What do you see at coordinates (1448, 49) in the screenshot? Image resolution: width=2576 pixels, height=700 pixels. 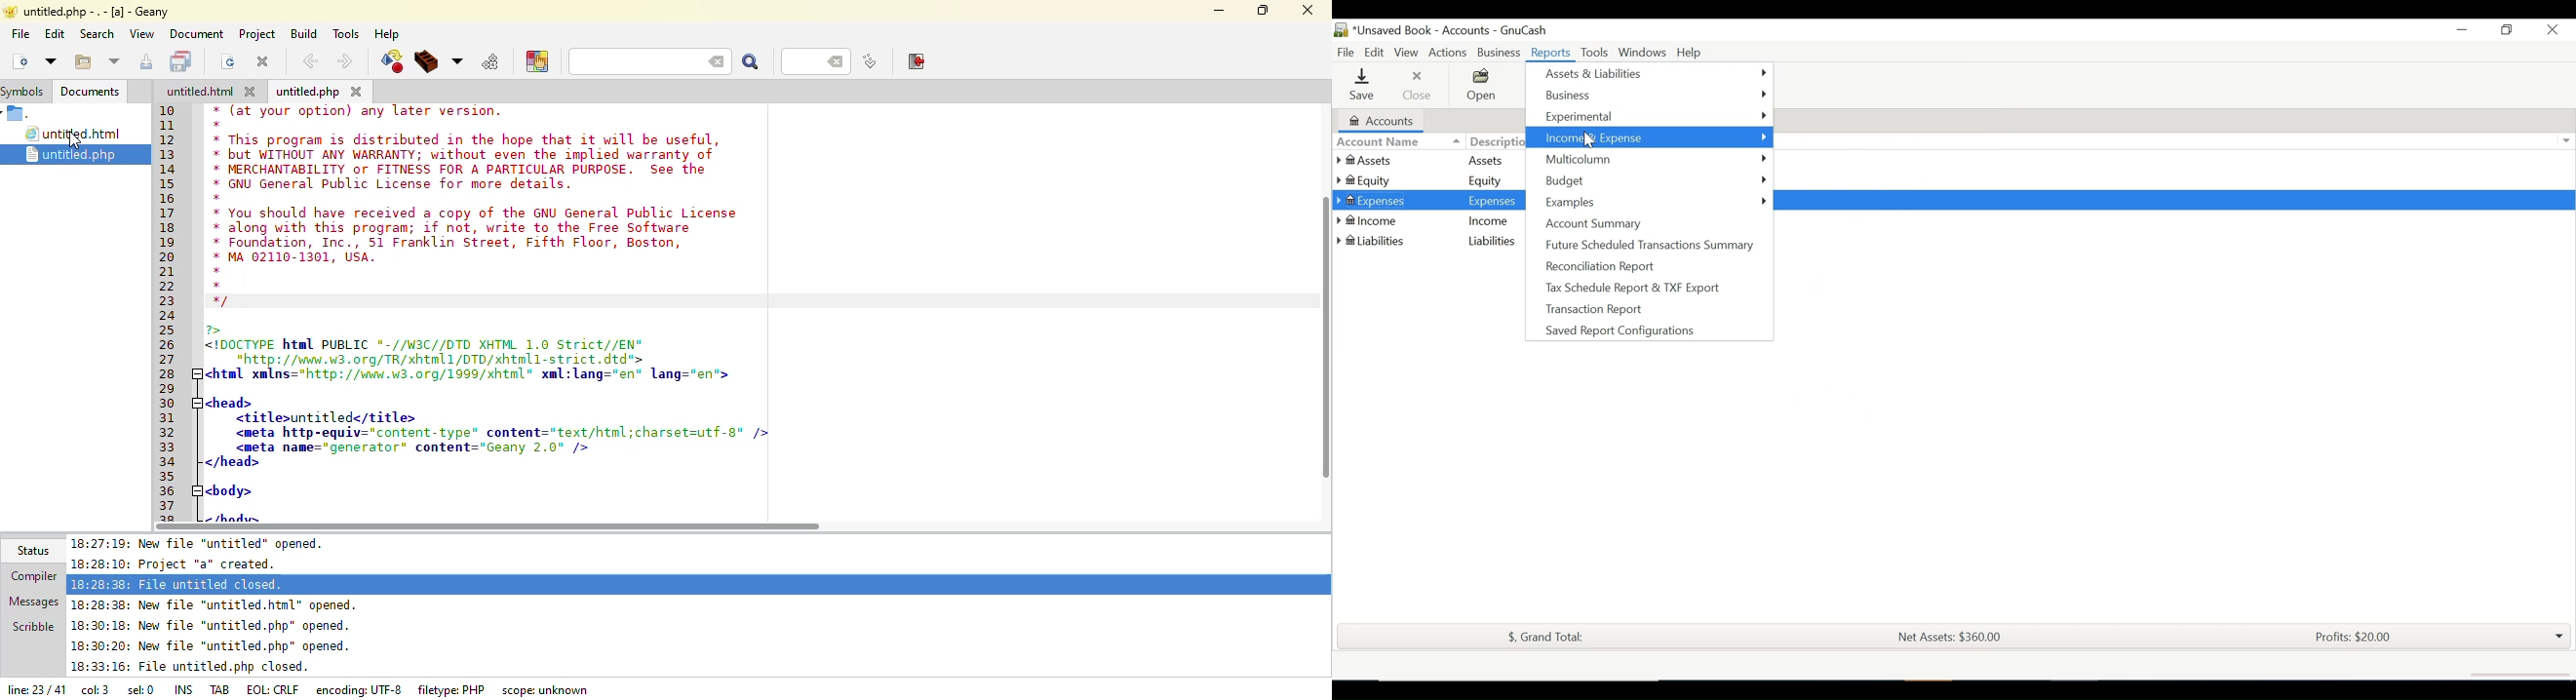 I see `Actions` at bounding box center [1448, 49].